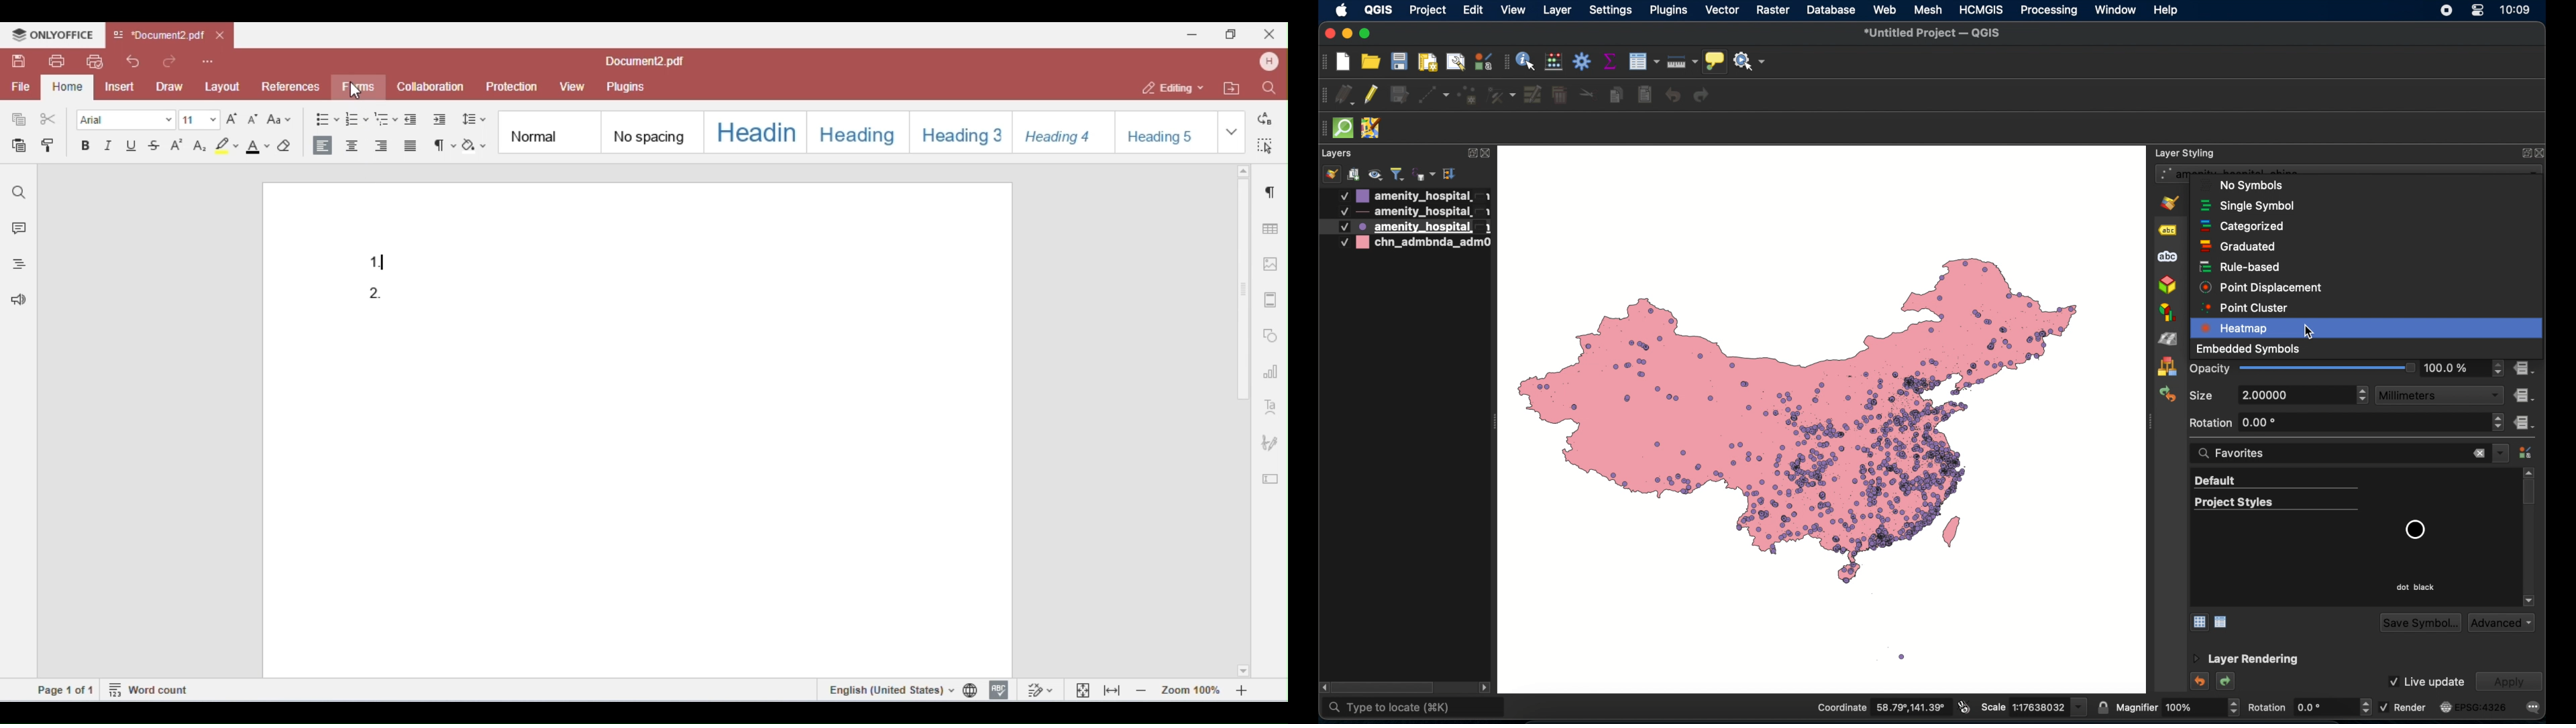 The image size is (2576, 728). I want to click on point displacement, so click(2261, 288).